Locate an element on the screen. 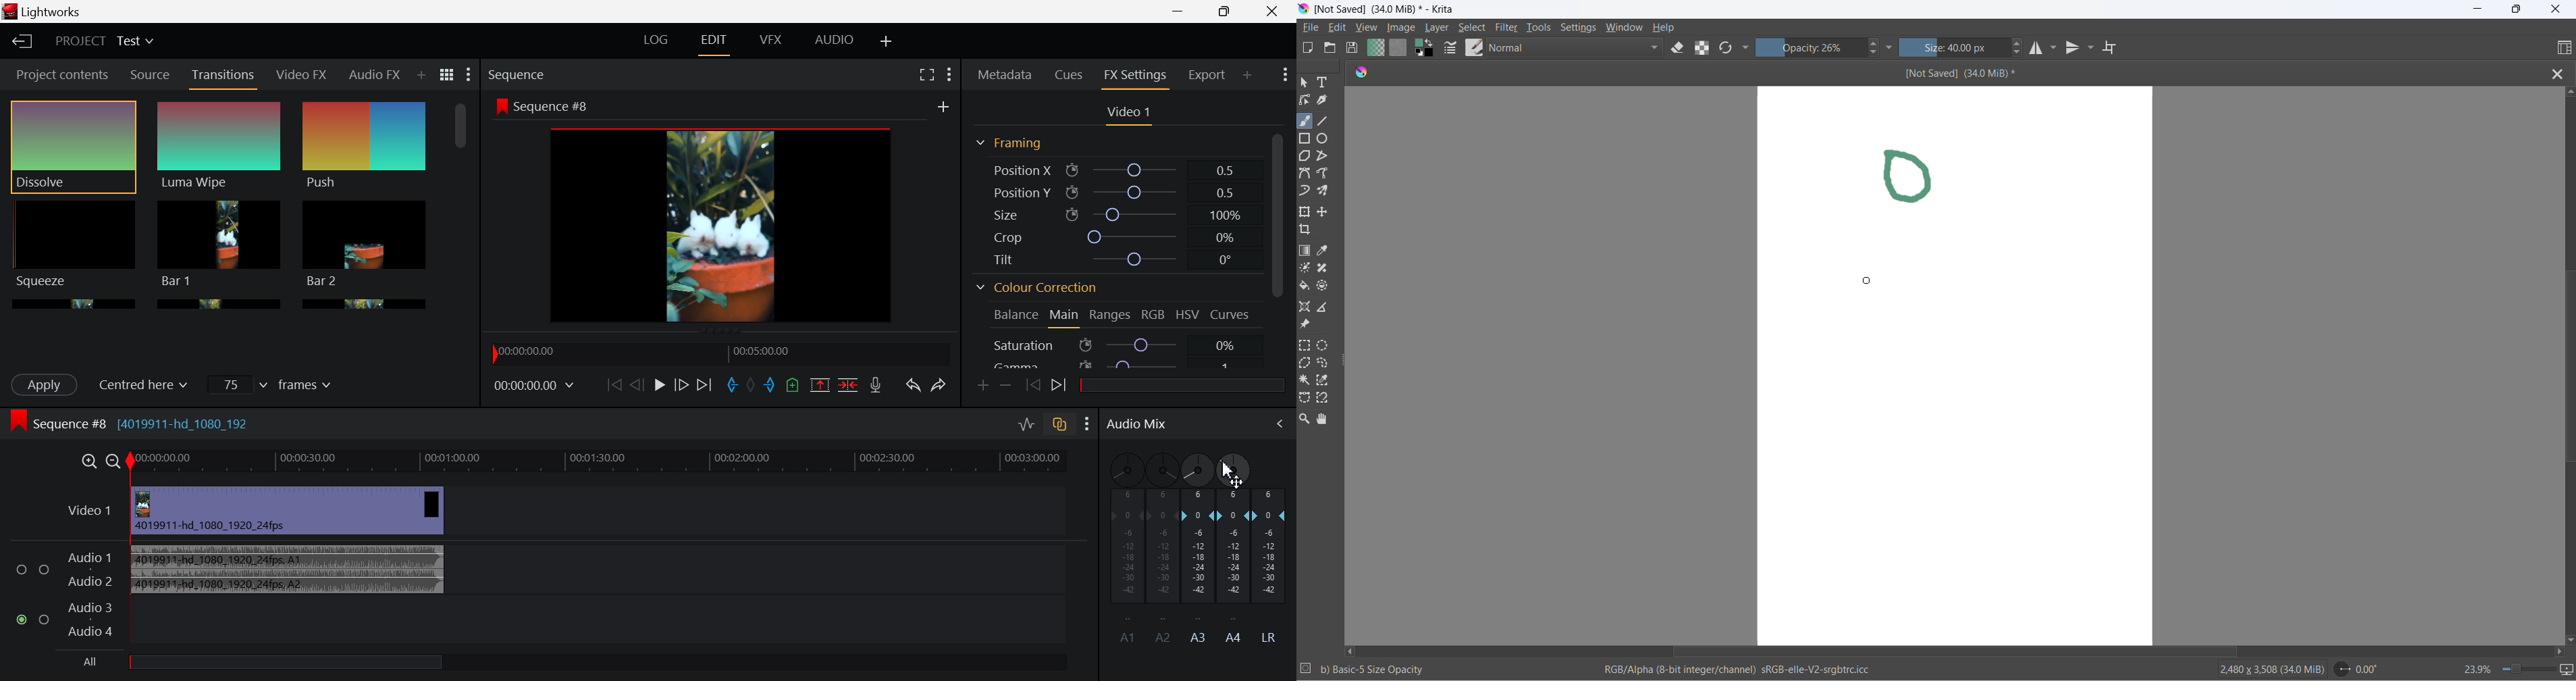  Position X is located at coordinates (1115, 170).